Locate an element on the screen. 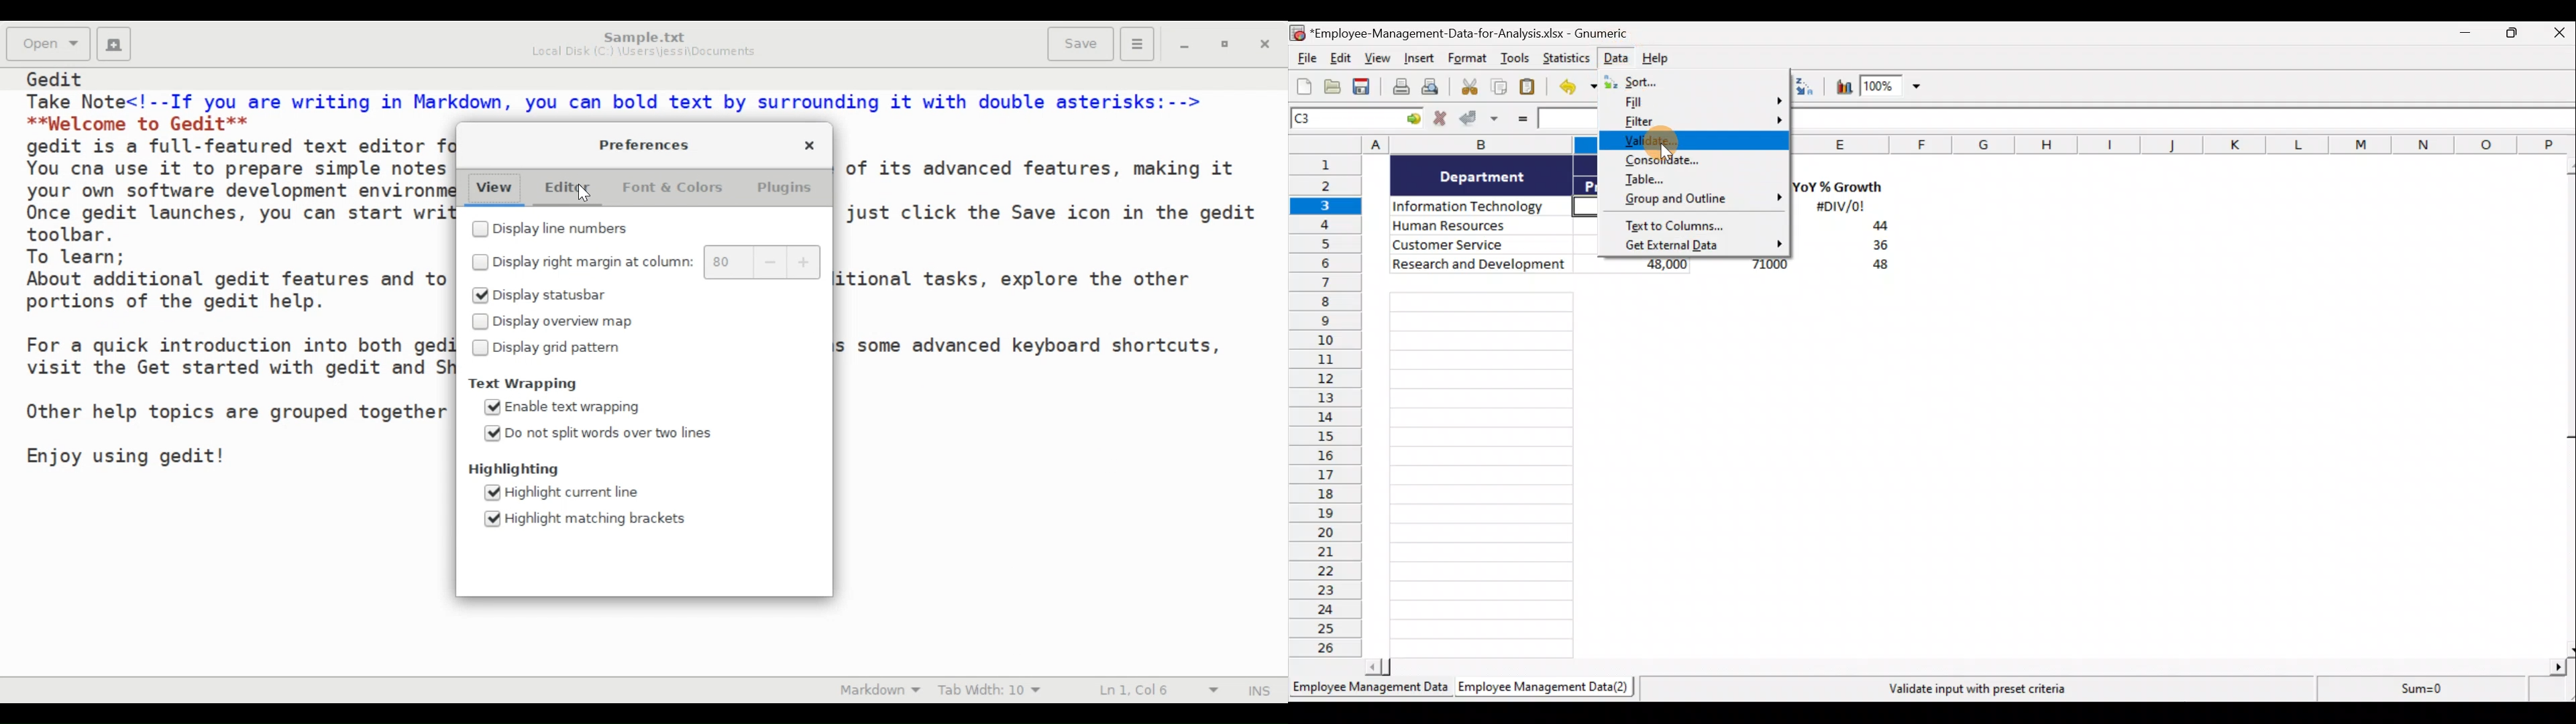  Minimize is located at coordinates (2470, 36).